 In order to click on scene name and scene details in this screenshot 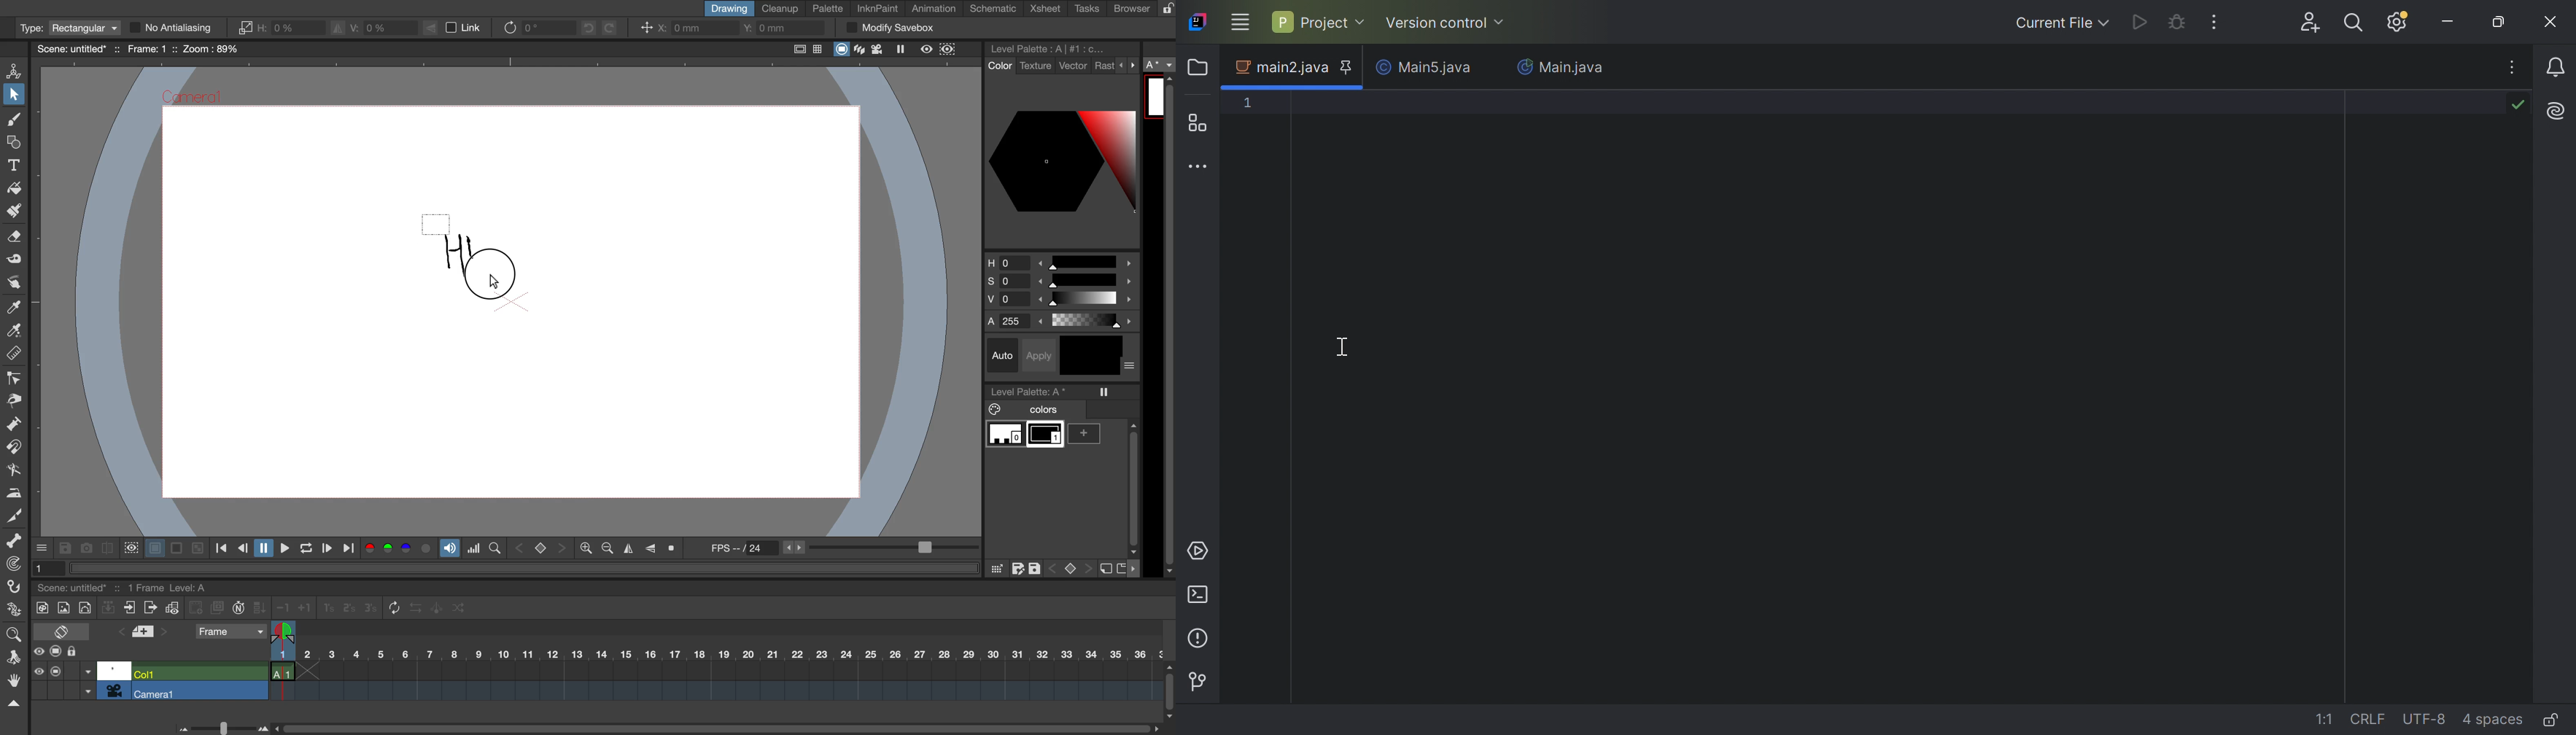, I will do `click(138, 49)`.